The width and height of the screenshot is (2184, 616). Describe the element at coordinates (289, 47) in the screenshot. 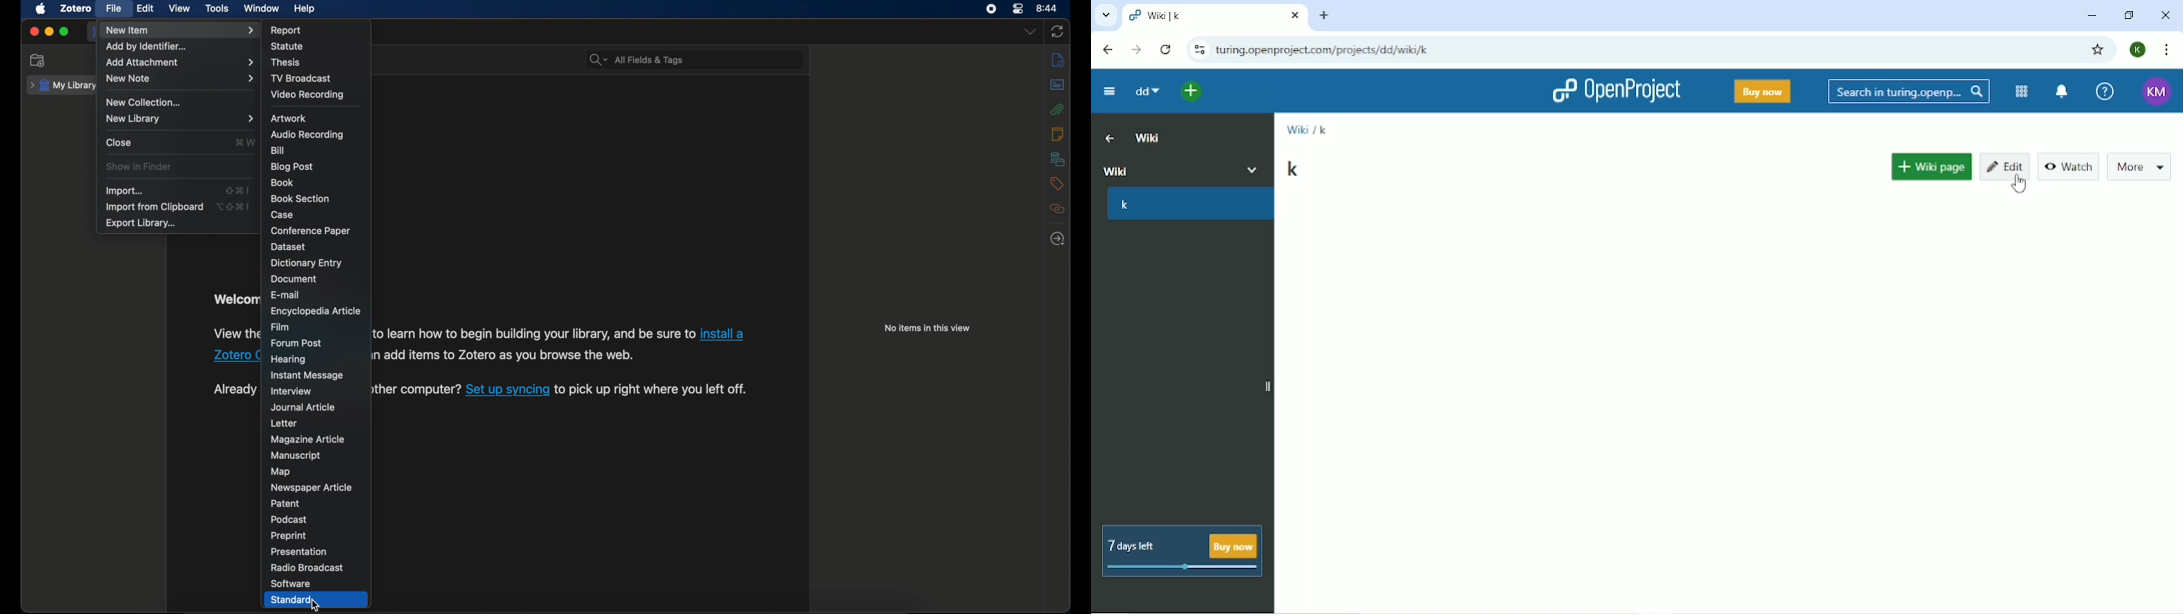

I see `statue` at that location.